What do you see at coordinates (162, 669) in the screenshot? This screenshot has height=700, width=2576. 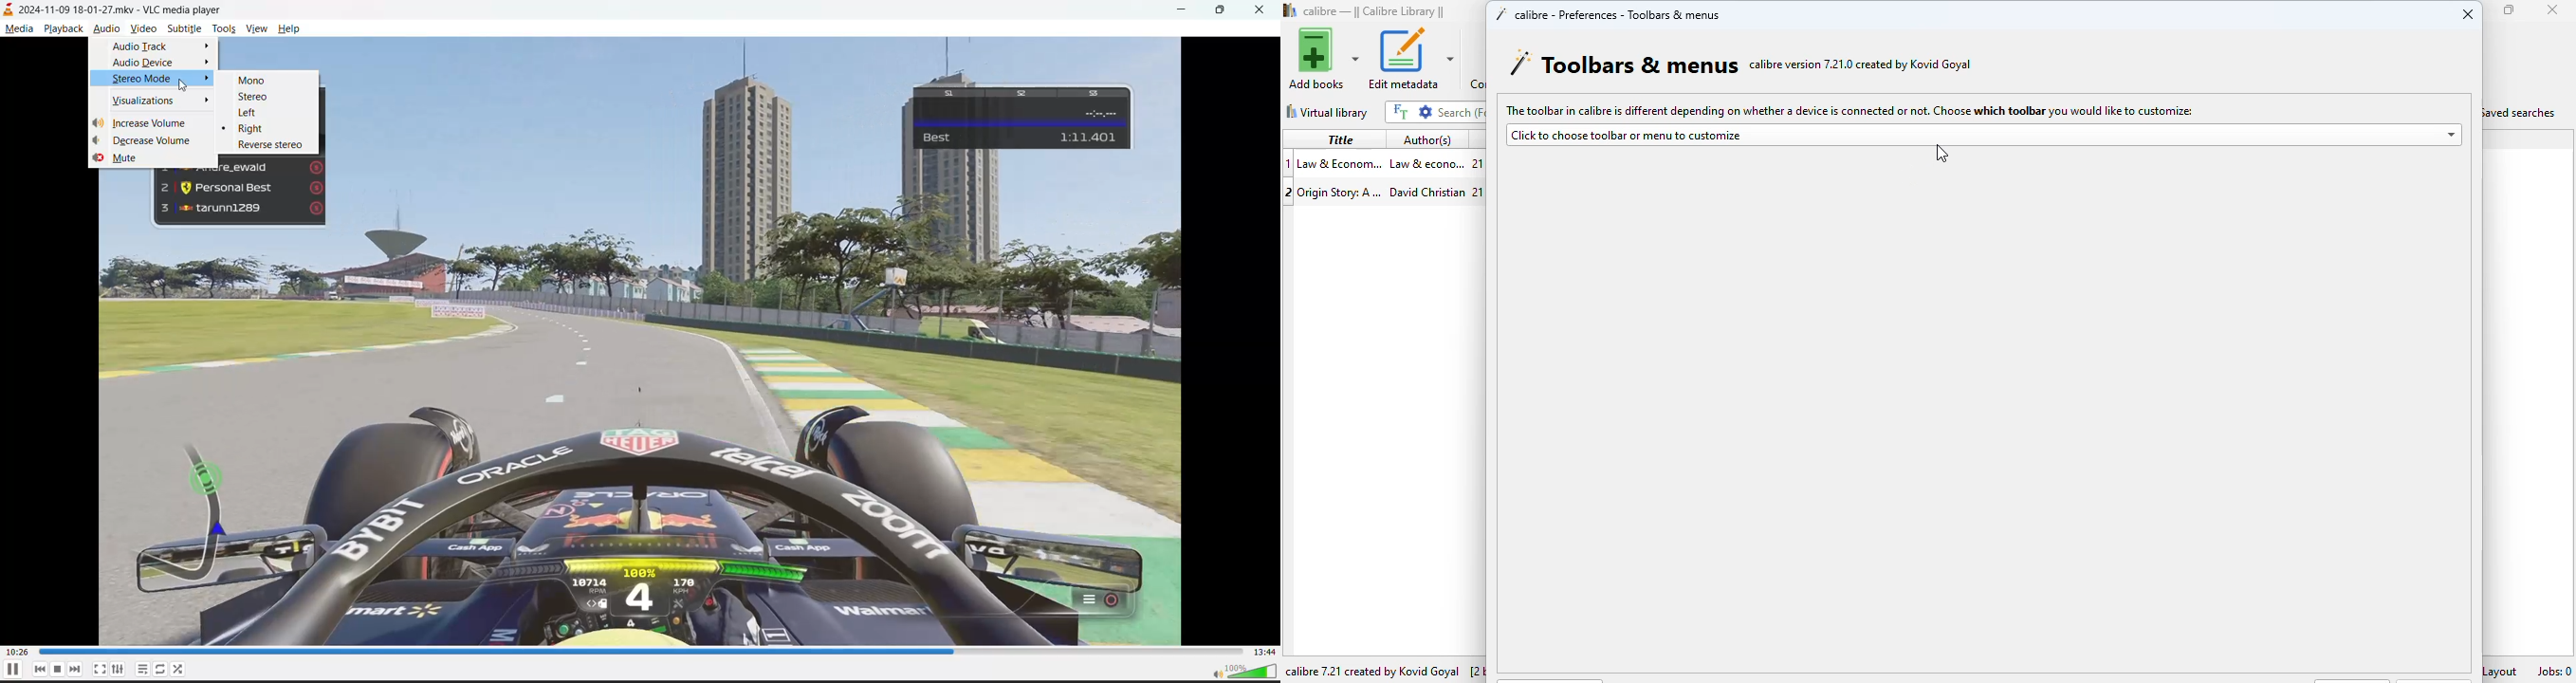 I see `loops` at bounding box center [162, 669].